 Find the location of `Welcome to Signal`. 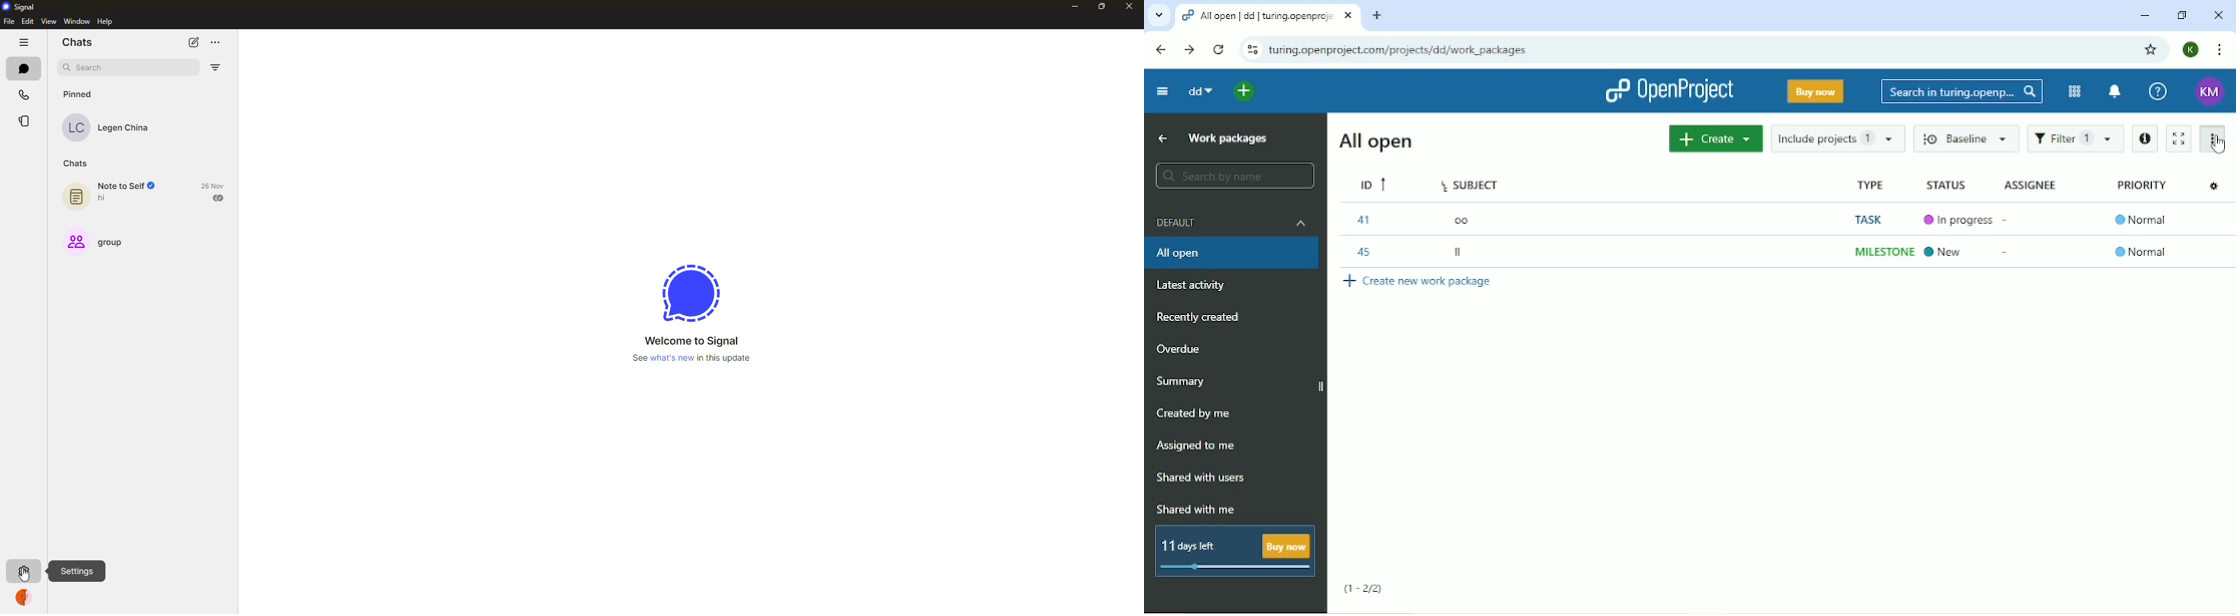

Welcome to Signal is located at coordinates (687, 341).